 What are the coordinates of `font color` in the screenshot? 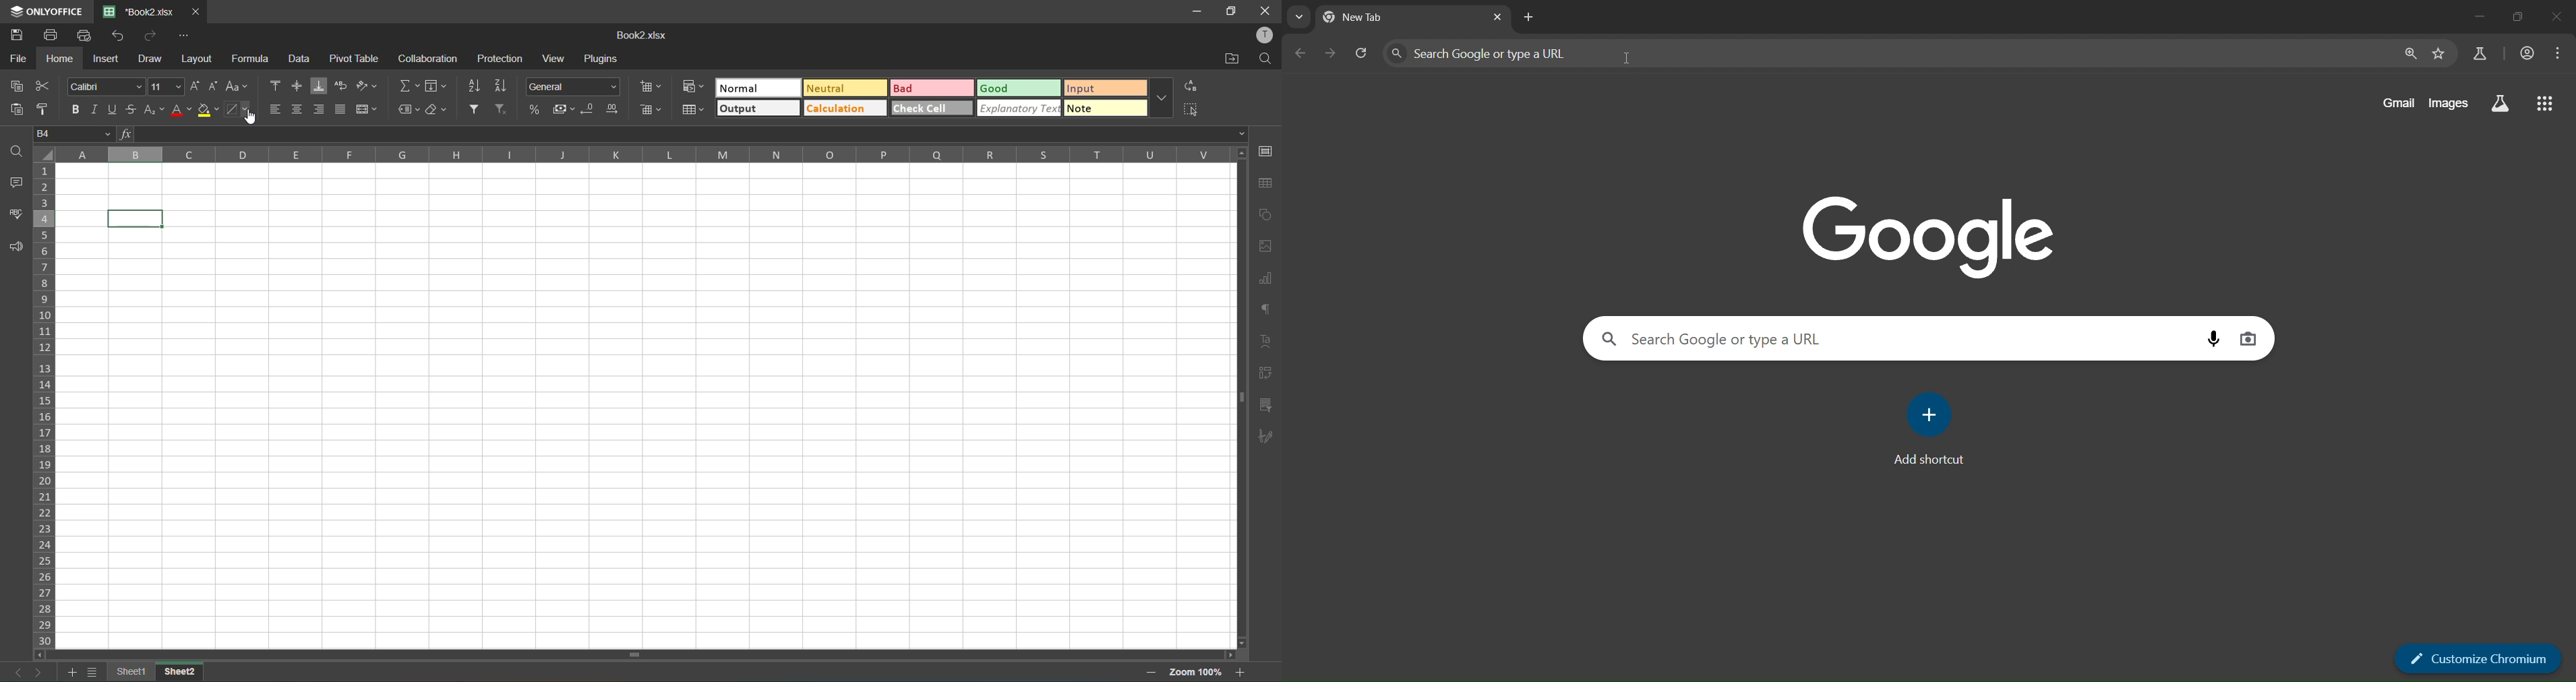 It's located at (182, 111).